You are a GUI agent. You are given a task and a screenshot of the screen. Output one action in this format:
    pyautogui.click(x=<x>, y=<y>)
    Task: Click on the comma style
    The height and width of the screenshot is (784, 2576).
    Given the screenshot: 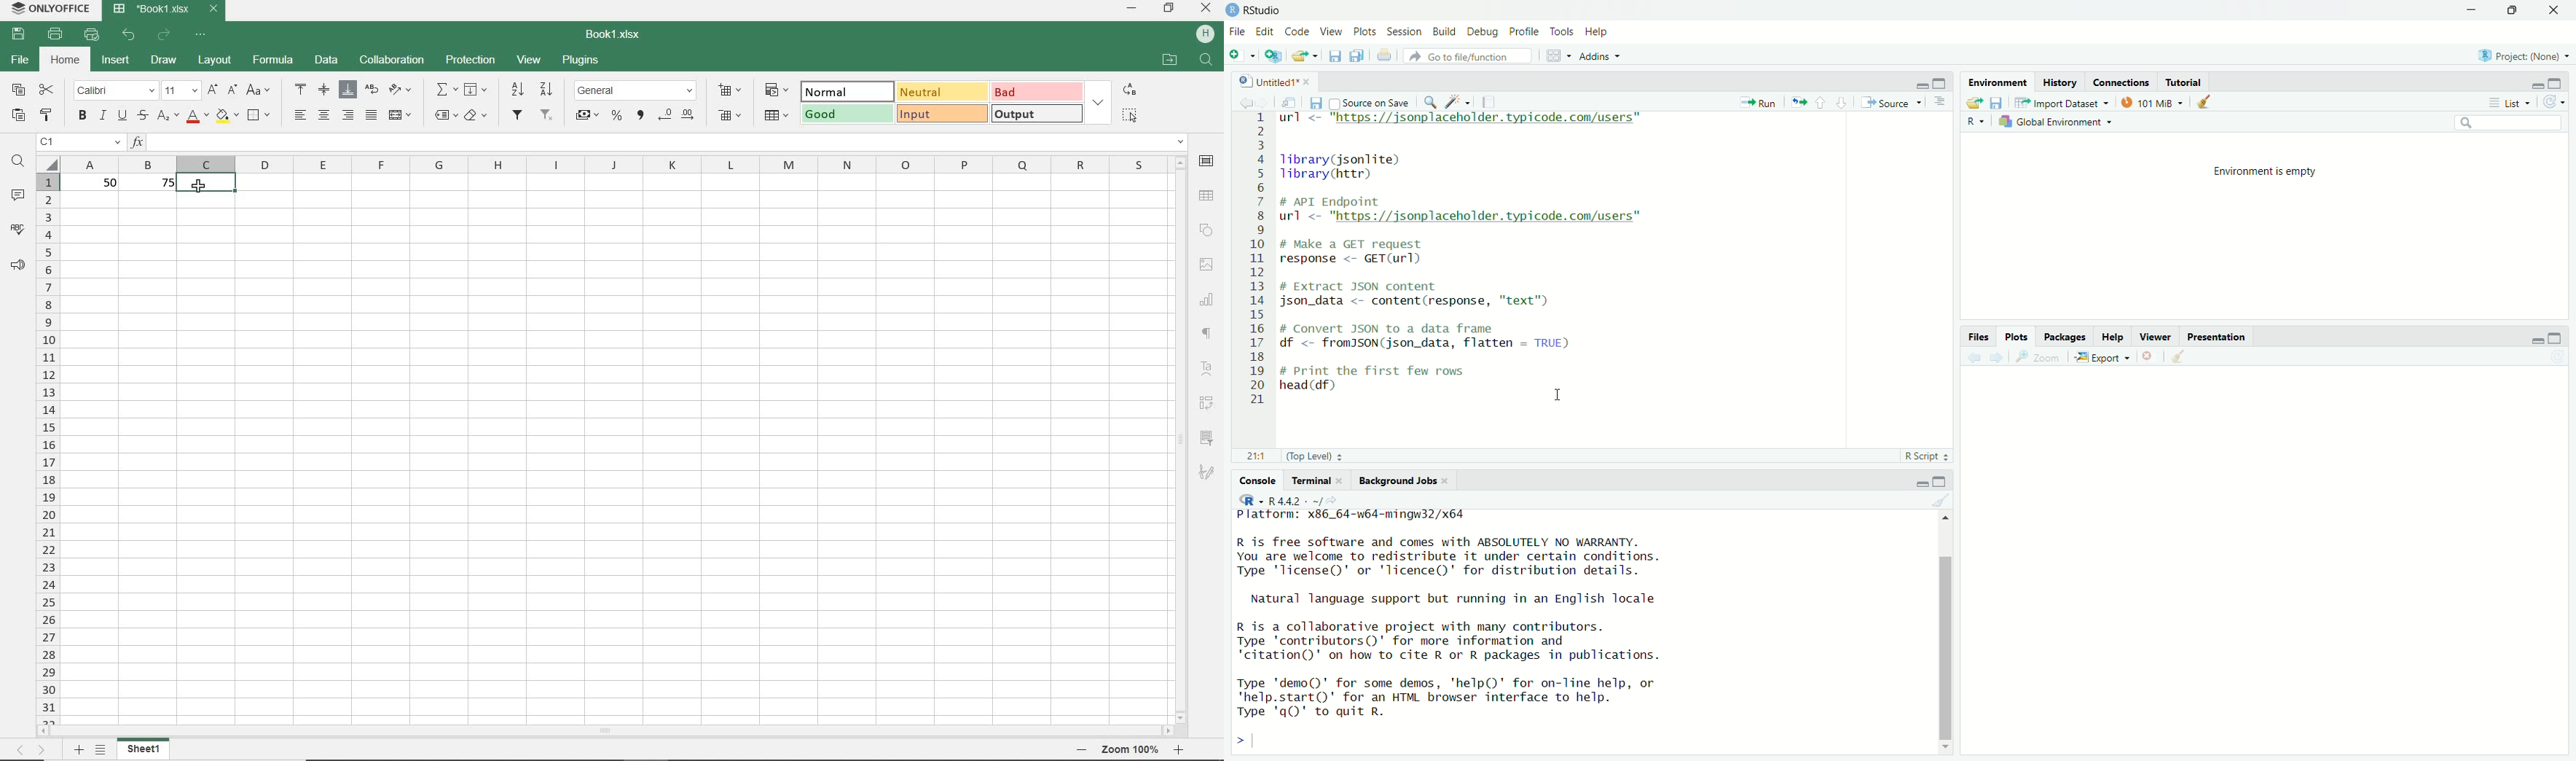 What is the action you would take?
    pyautogui.click(x=641, y=117)
    